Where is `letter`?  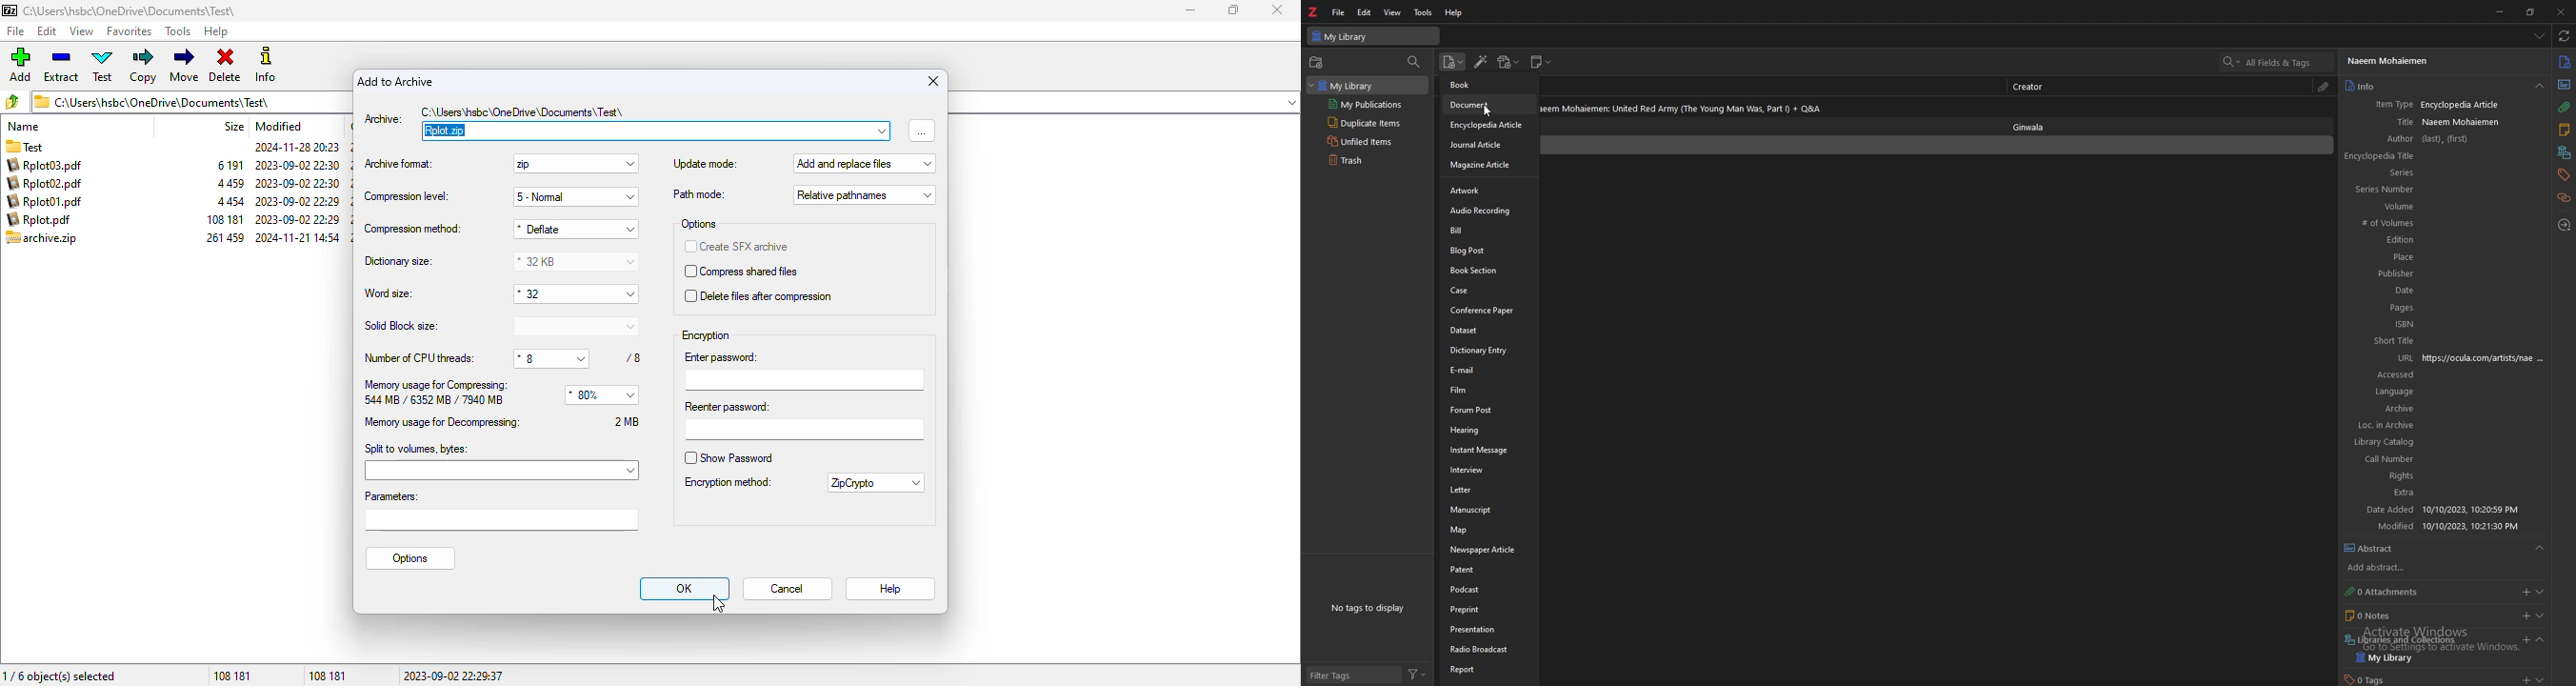
letter is located at coordinates (1488, 490).